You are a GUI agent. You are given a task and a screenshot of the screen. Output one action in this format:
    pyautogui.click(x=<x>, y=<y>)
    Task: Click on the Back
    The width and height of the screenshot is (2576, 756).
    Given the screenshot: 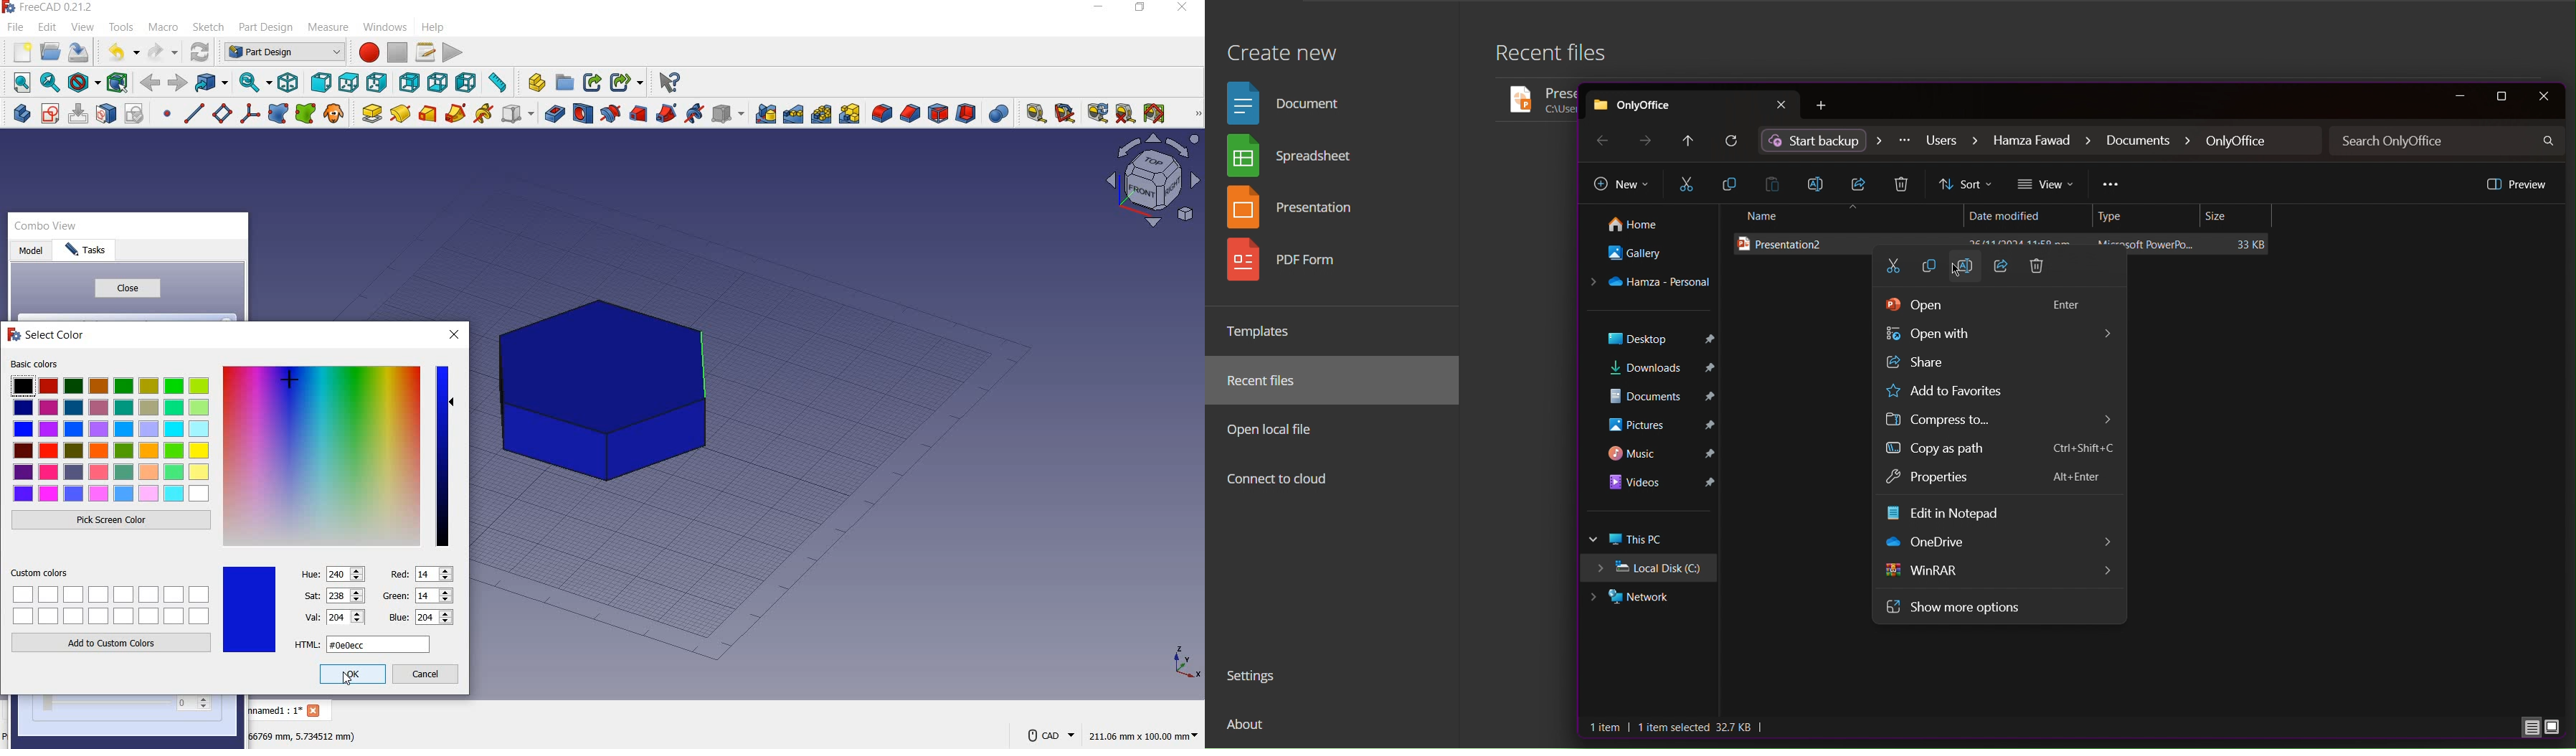 What is the action you would take?
    pyautogui.click(x=1601, y=140)
    